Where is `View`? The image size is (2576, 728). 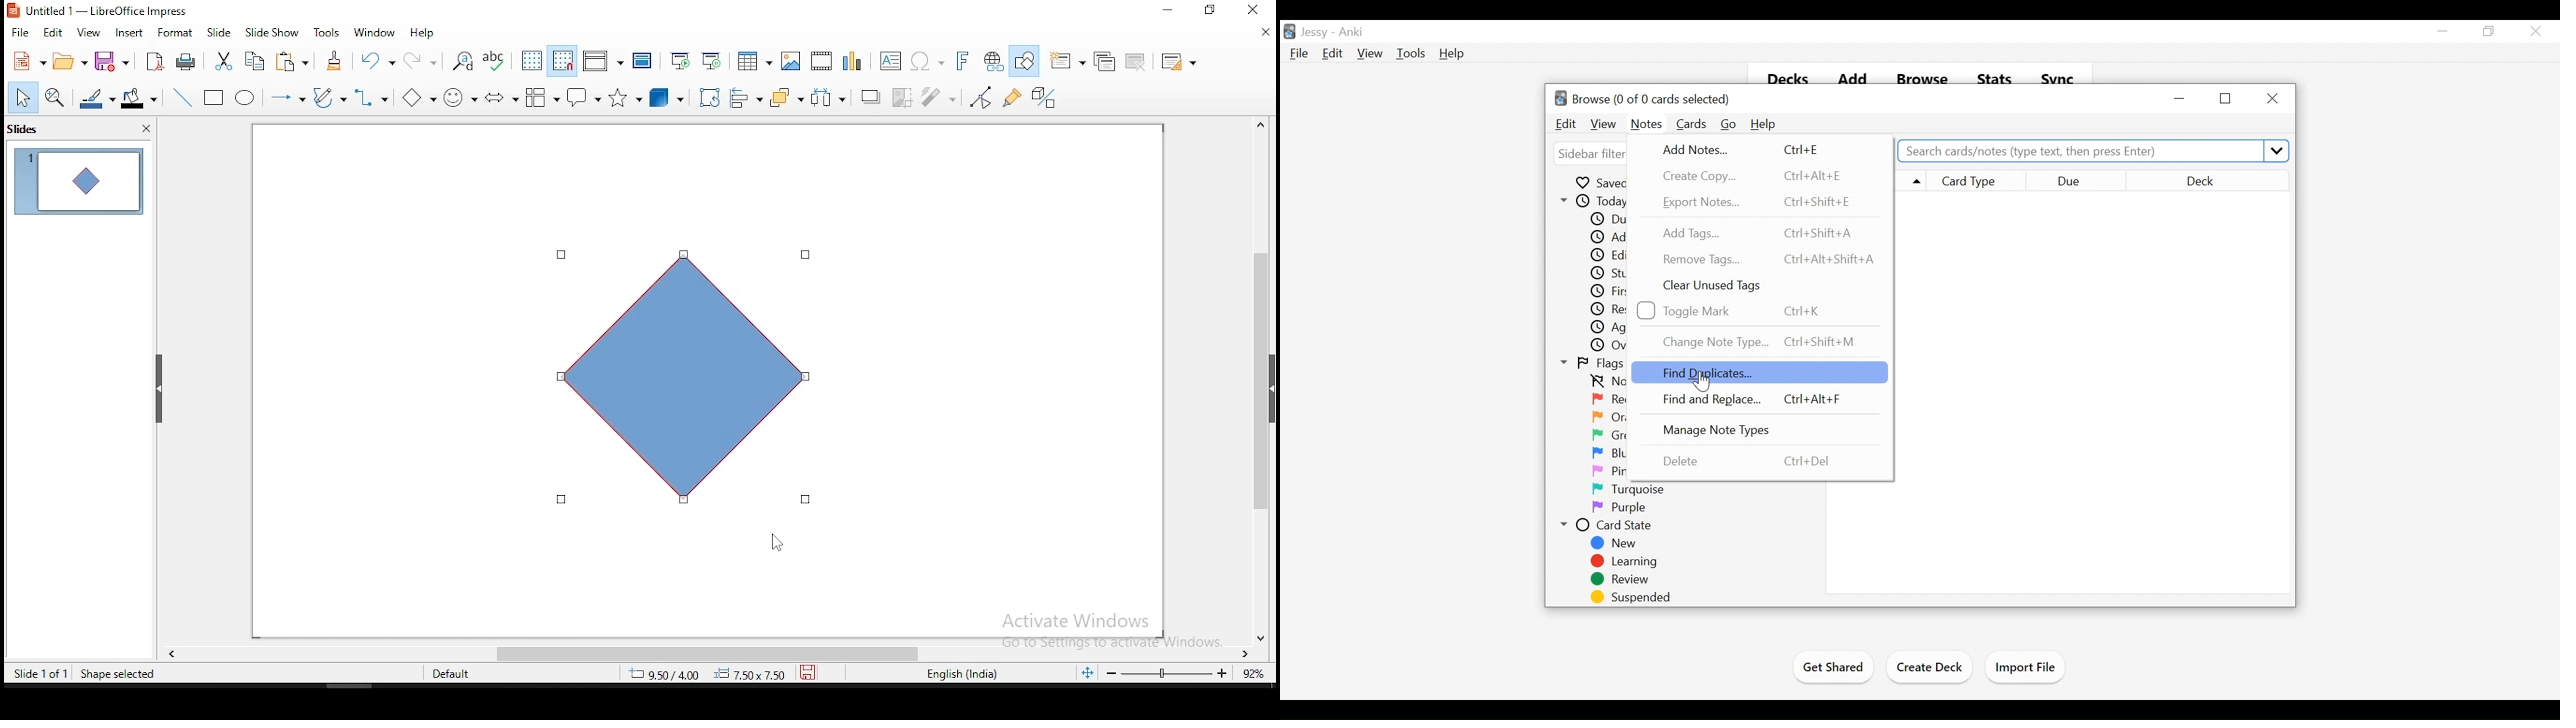
View is located at coordinates (1370, 53).